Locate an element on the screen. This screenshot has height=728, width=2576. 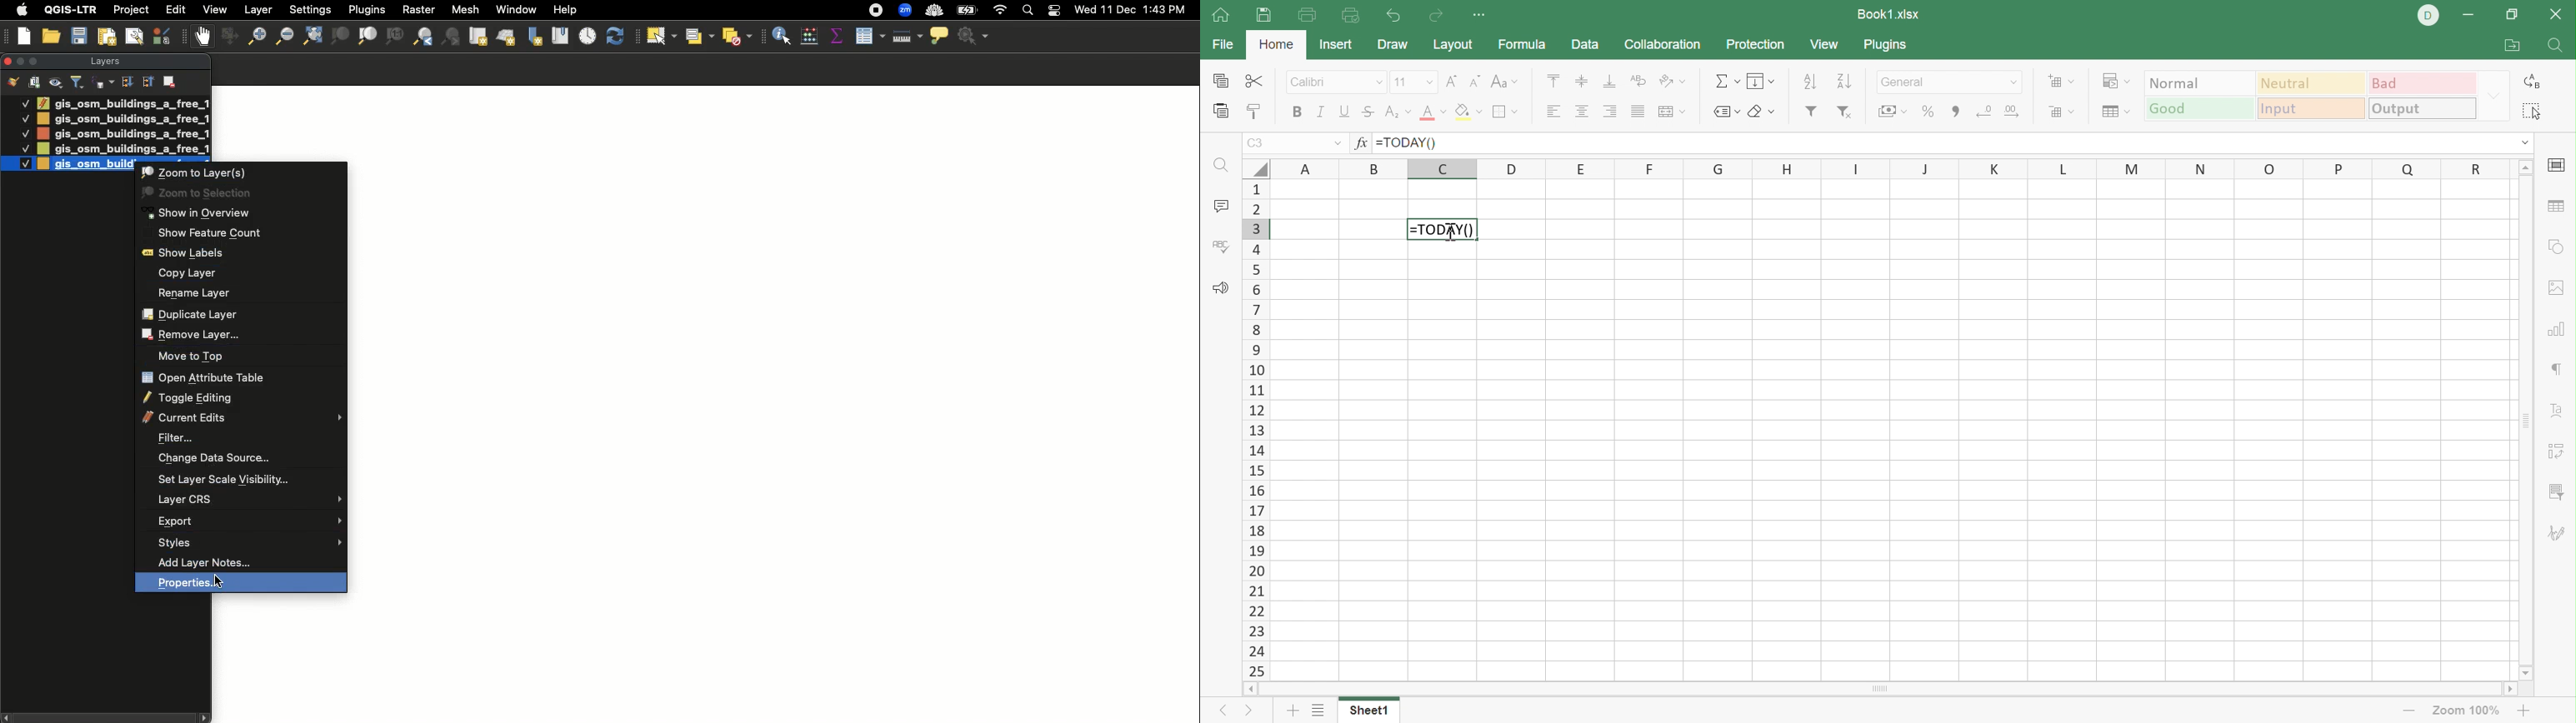
Orientation is located at coordinates (1672, 80).